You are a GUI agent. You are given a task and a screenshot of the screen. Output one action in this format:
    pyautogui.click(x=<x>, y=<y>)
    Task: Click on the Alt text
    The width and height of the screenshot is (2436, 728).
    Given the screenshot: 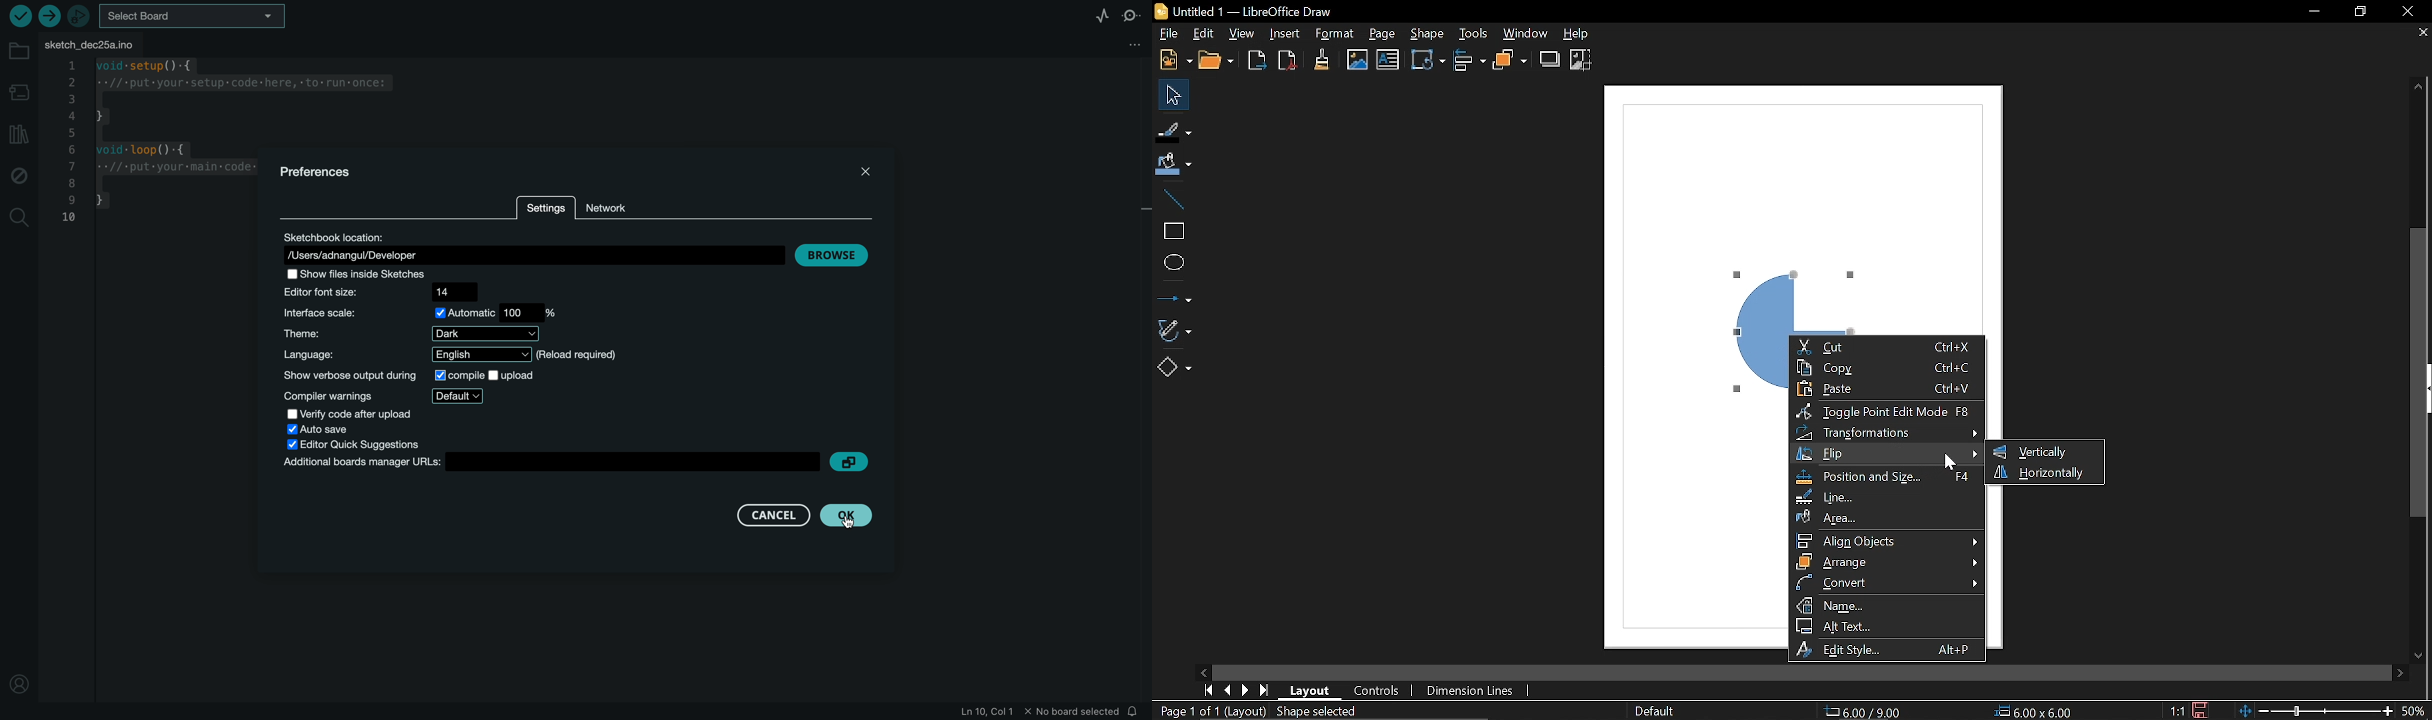 What is the action you would take?
    pyautogui.click(x=1886, y=626)
    